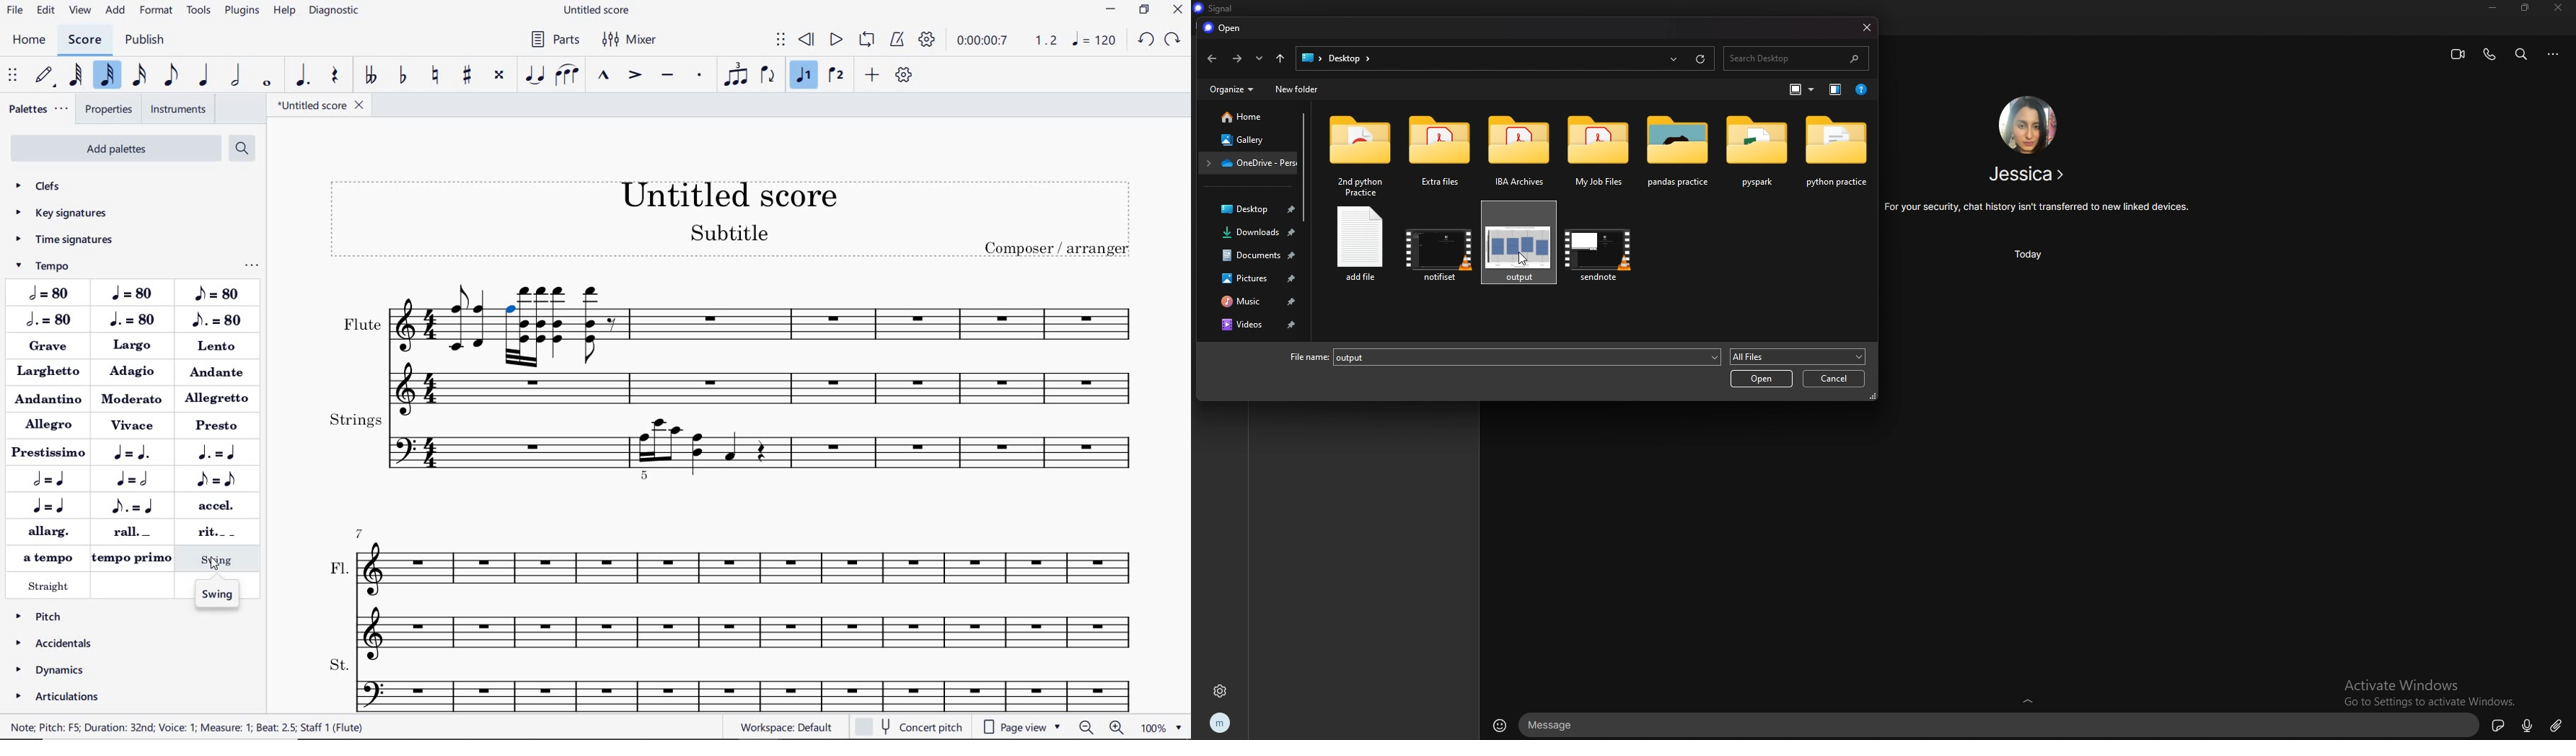 The image size is (2576, 756). Describe the element at coordinates (70, 213) in the screenshot. I see `key signatures` at that location.